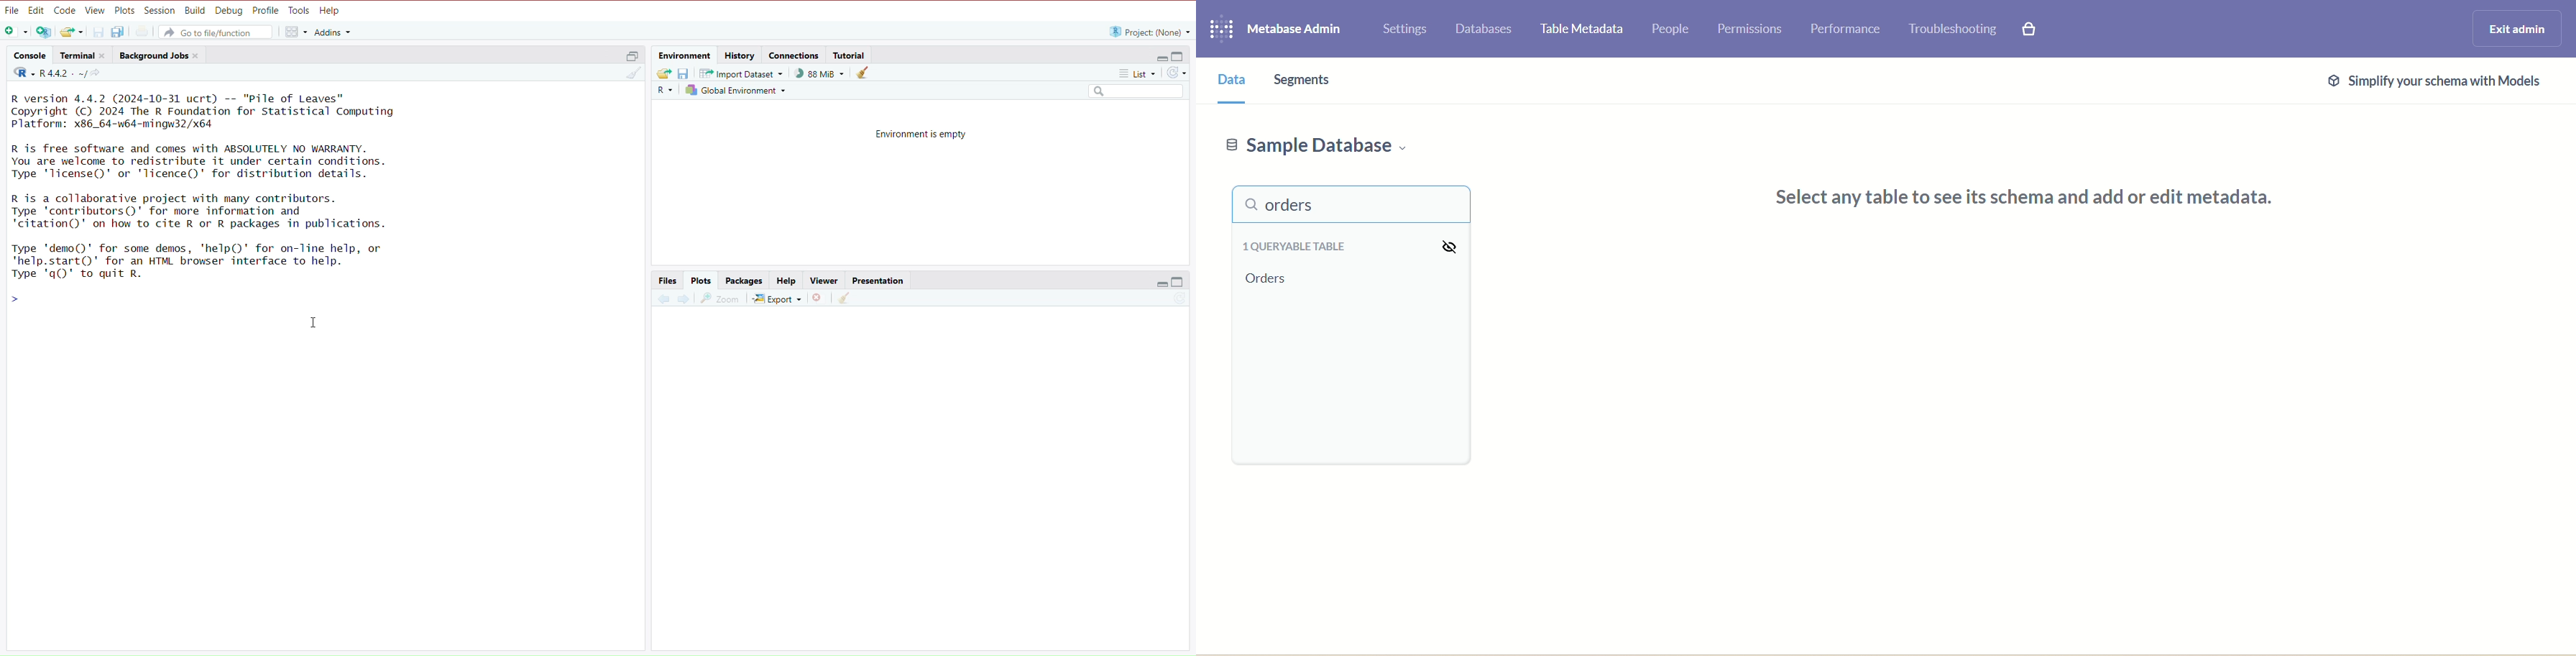 The height and width of the screenshot is (672, 2576). I want to click on data, so click(1228, 87).